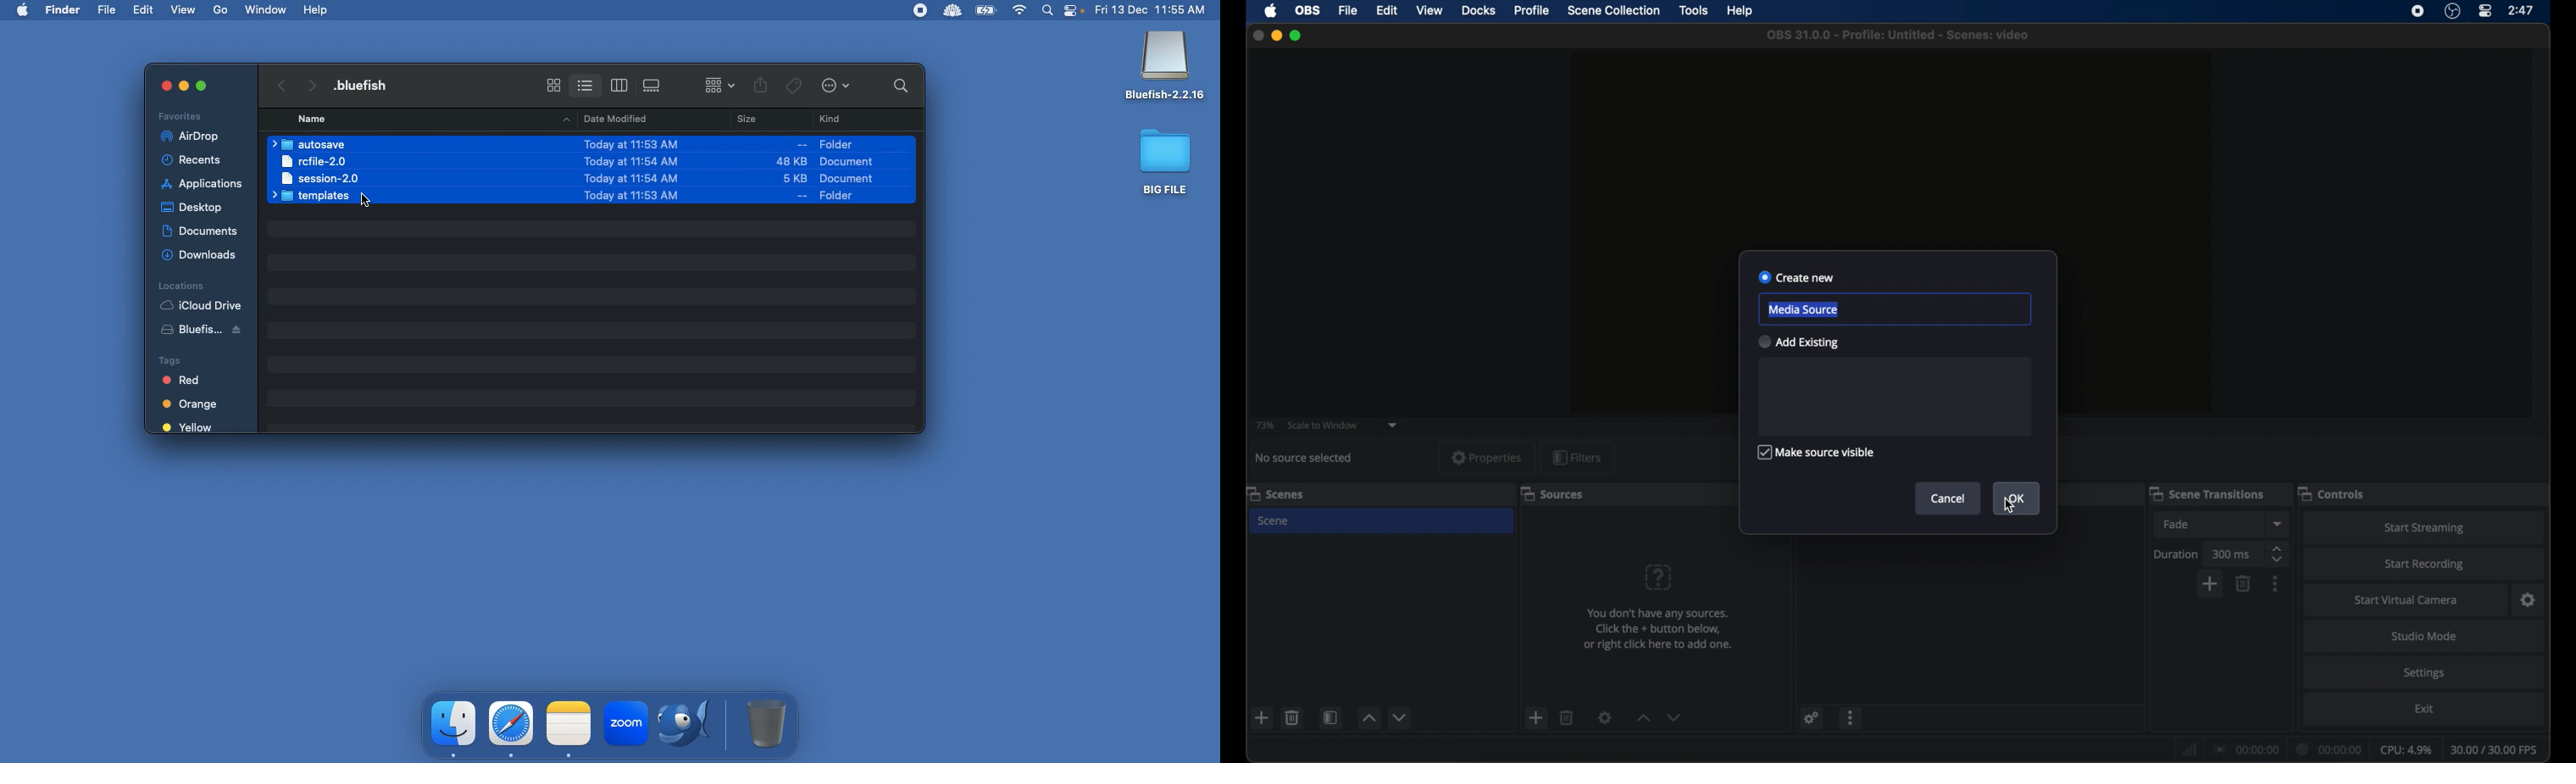 The image size is (2576, 784). Describe the element at coordinates (1479, 11) in the screenshot. I see `docks` at that location.